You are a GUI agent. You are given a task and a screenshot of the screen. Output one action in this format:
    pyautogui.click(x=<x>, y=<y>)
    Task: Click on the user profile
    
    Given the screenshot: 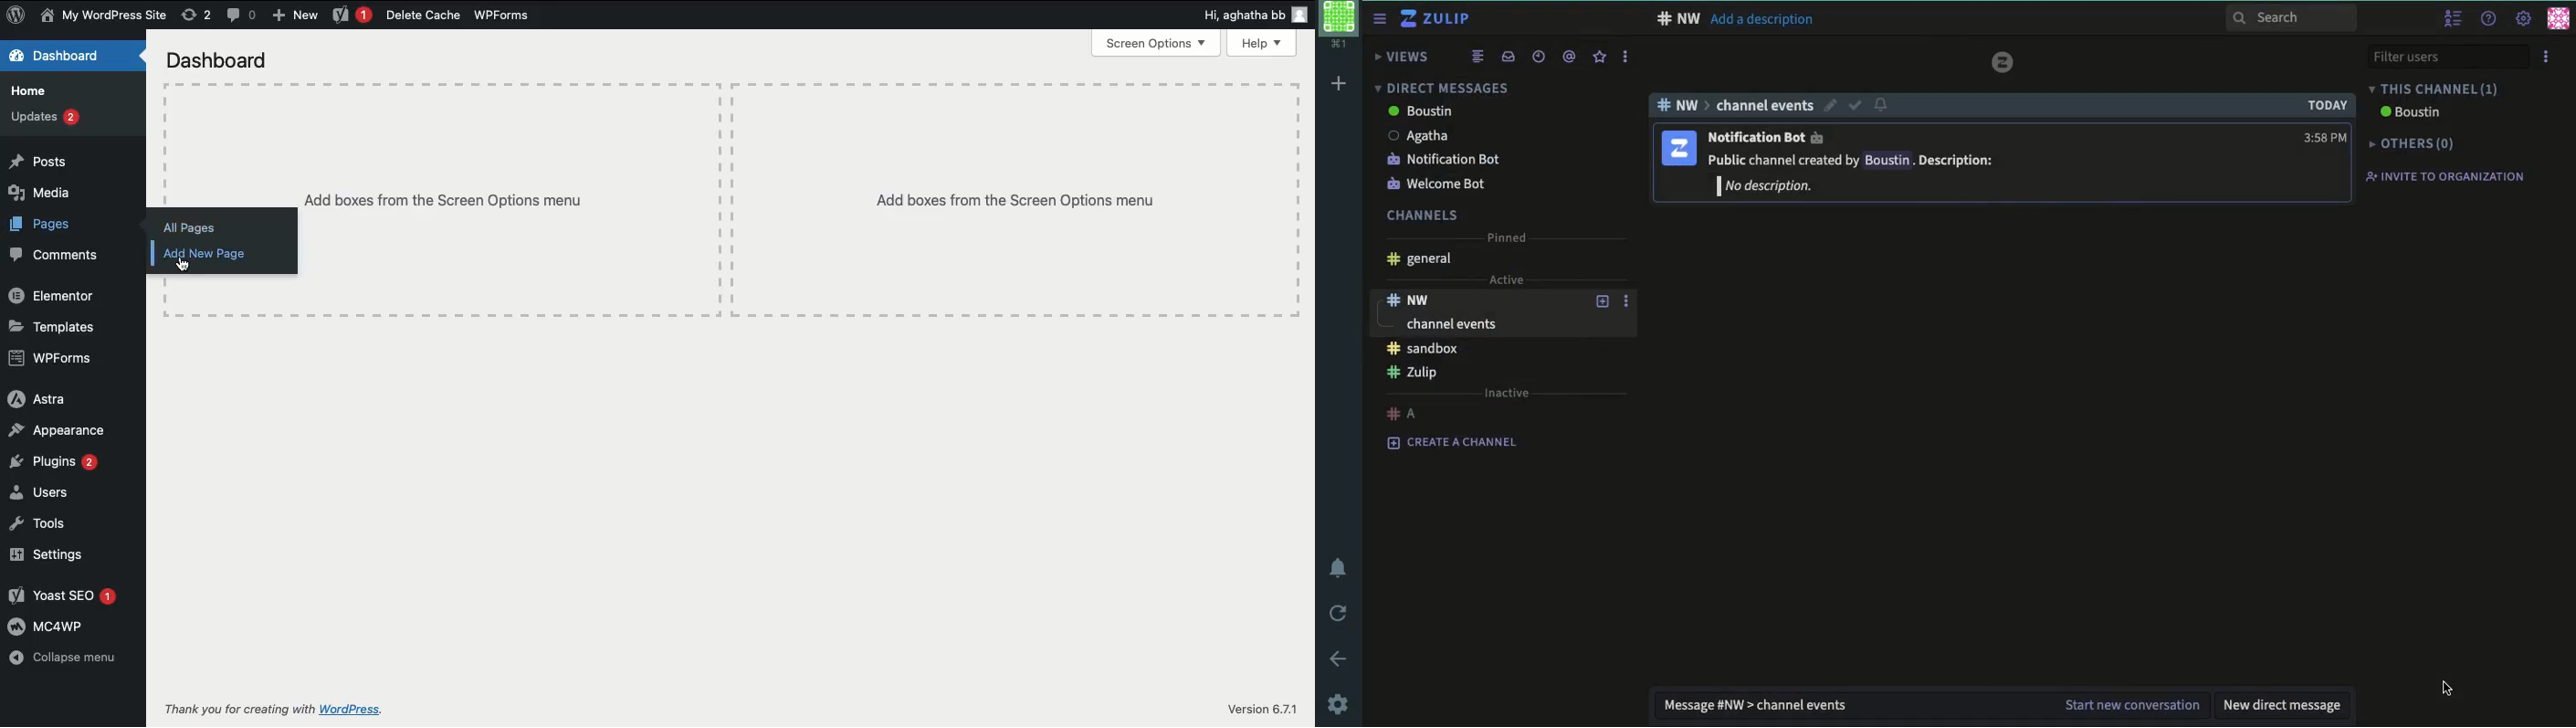 What is the action you would take?
    pyautogui.click(x=2558, y=18)
    